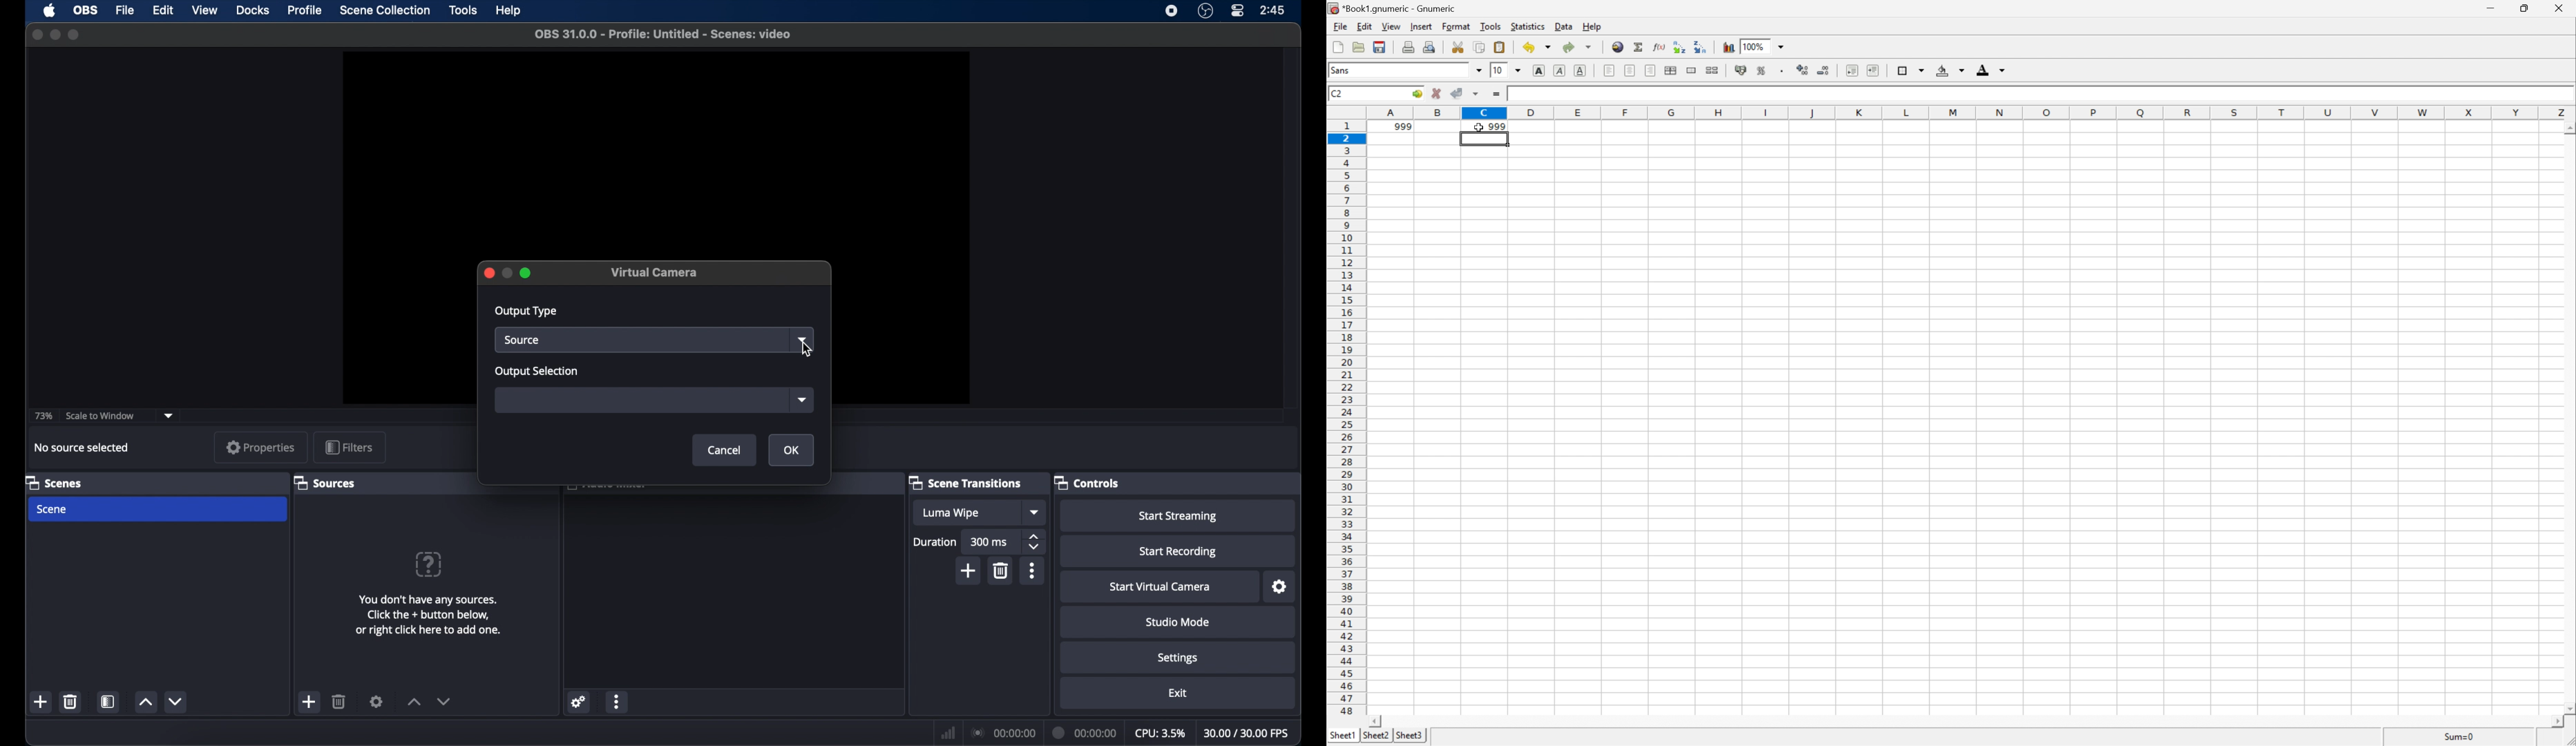  I want to click on add, so click(969, 571).